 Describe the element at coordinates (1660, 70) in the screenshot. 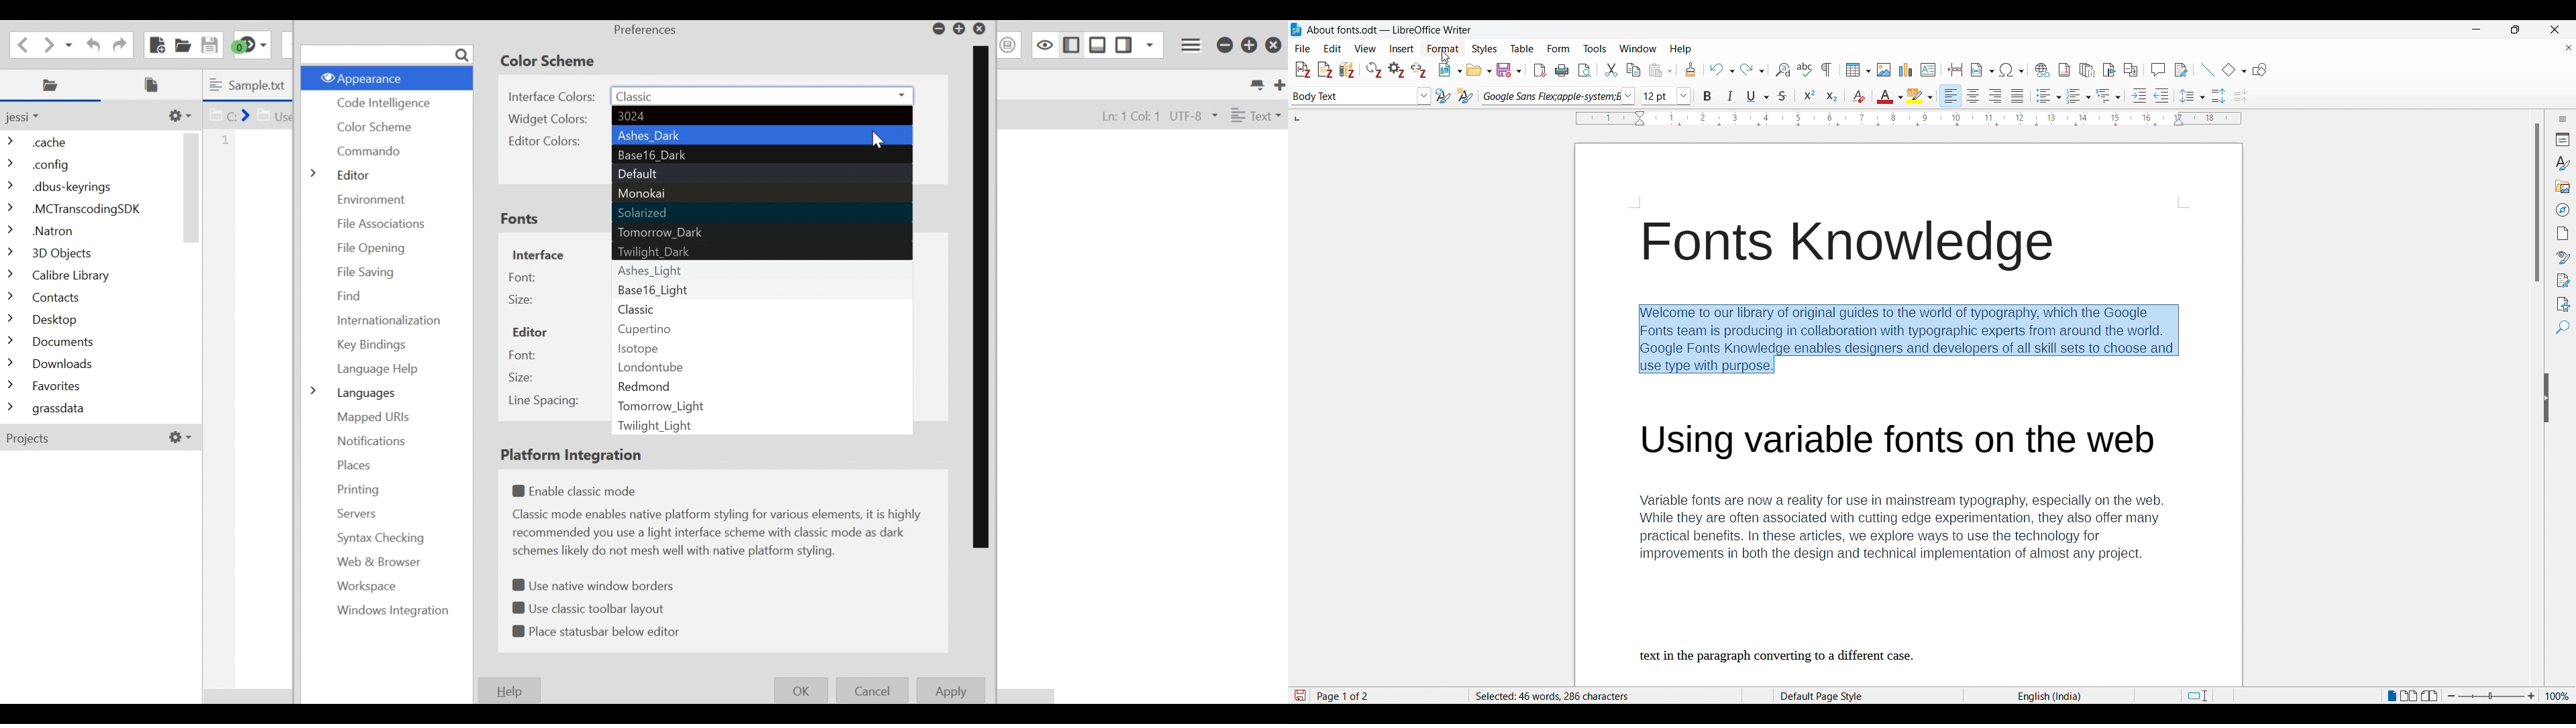

I see `Paste` at that location.